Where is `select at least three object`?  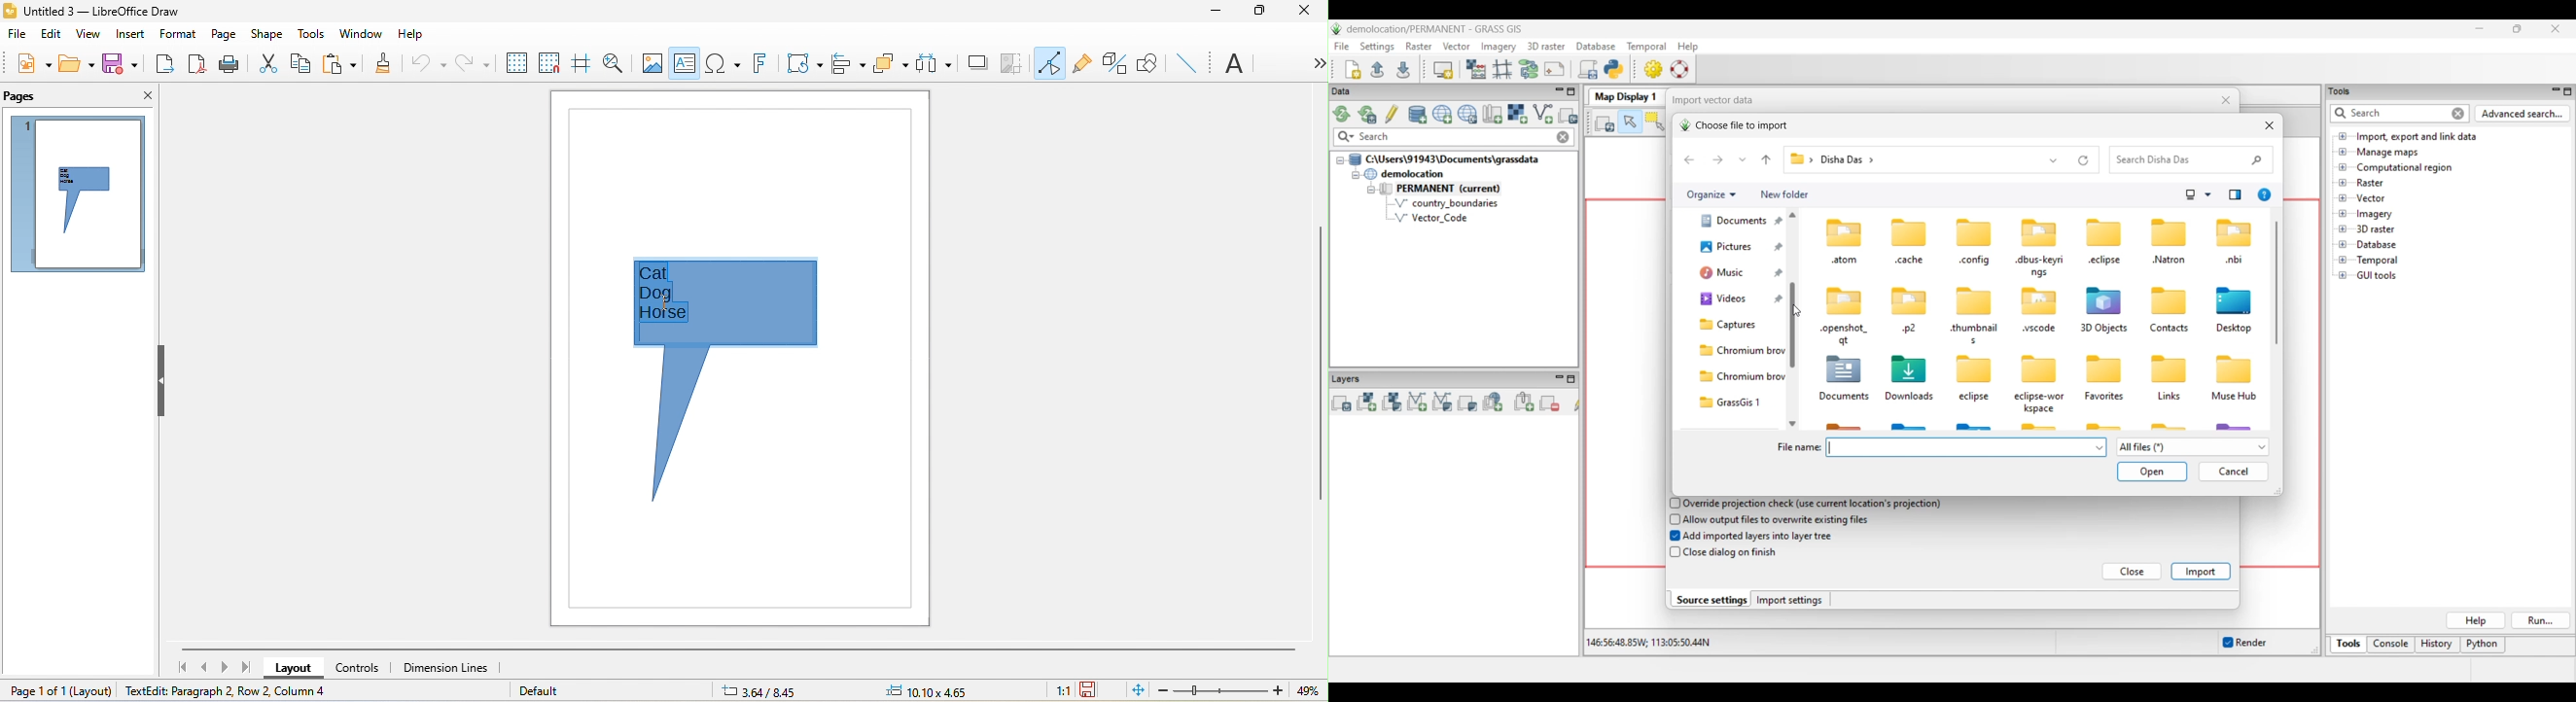
select at least three object is located at coordinates (934, 64).